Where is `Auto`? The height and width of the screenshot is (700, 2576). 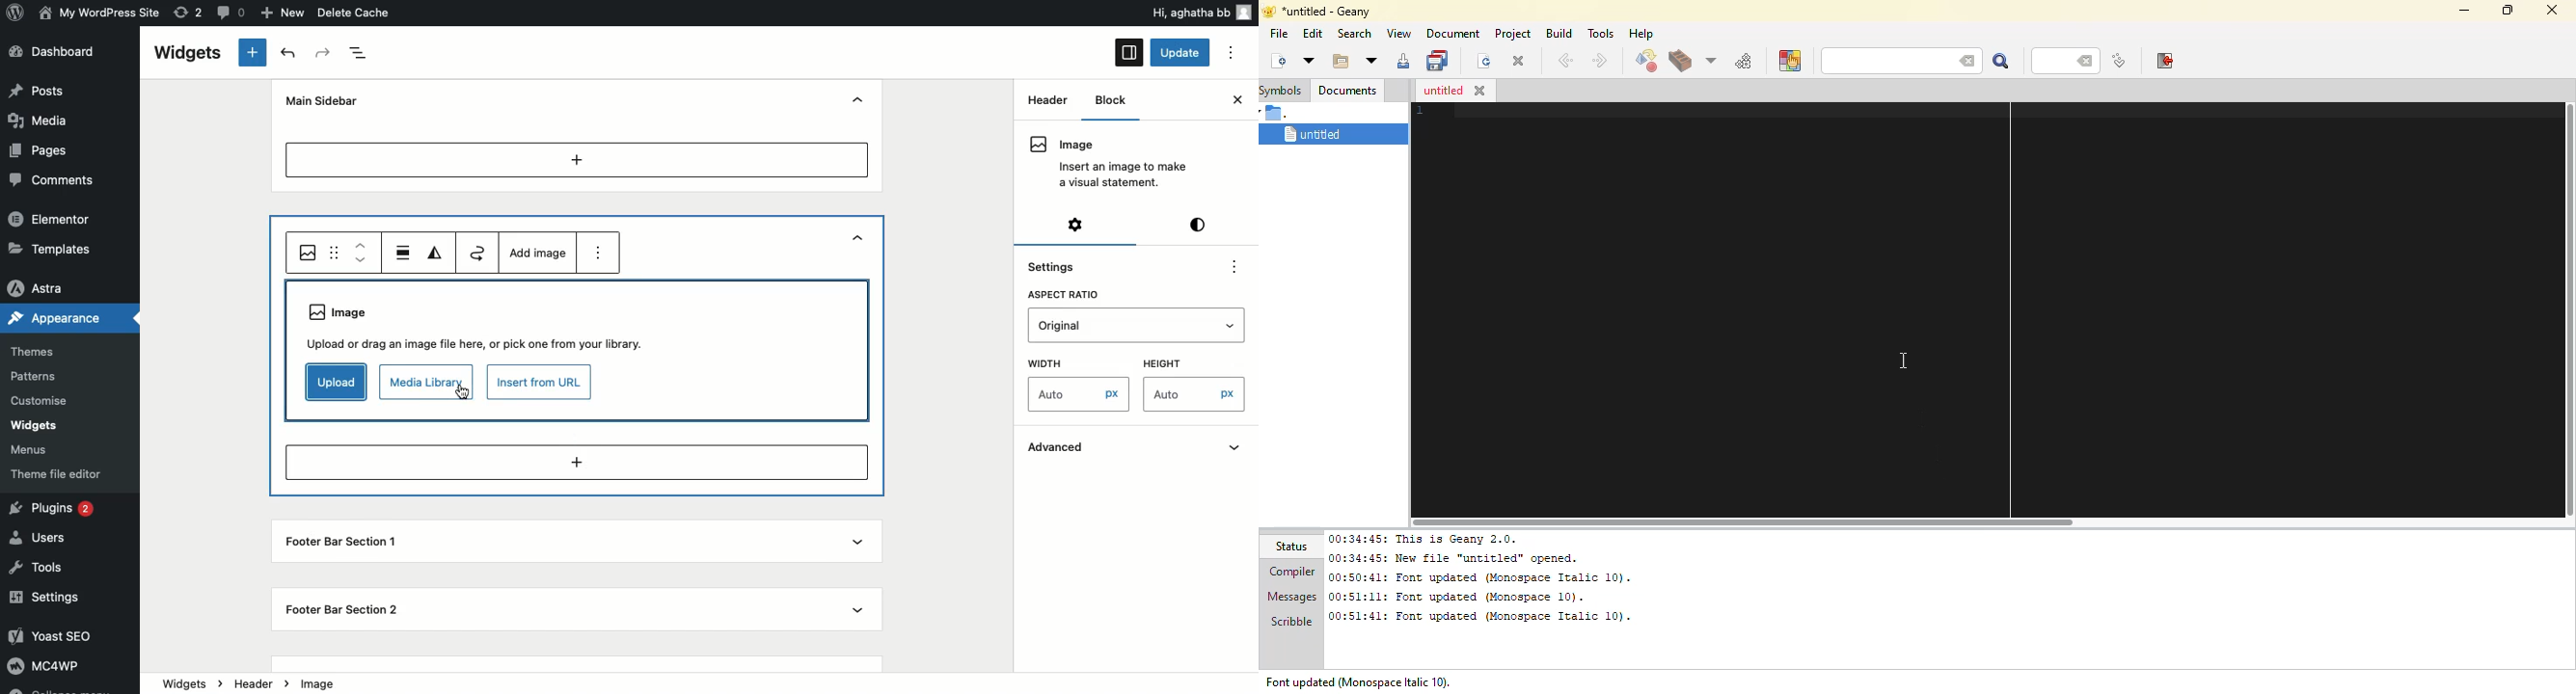 Auto is located at coordinates (1198, 393).